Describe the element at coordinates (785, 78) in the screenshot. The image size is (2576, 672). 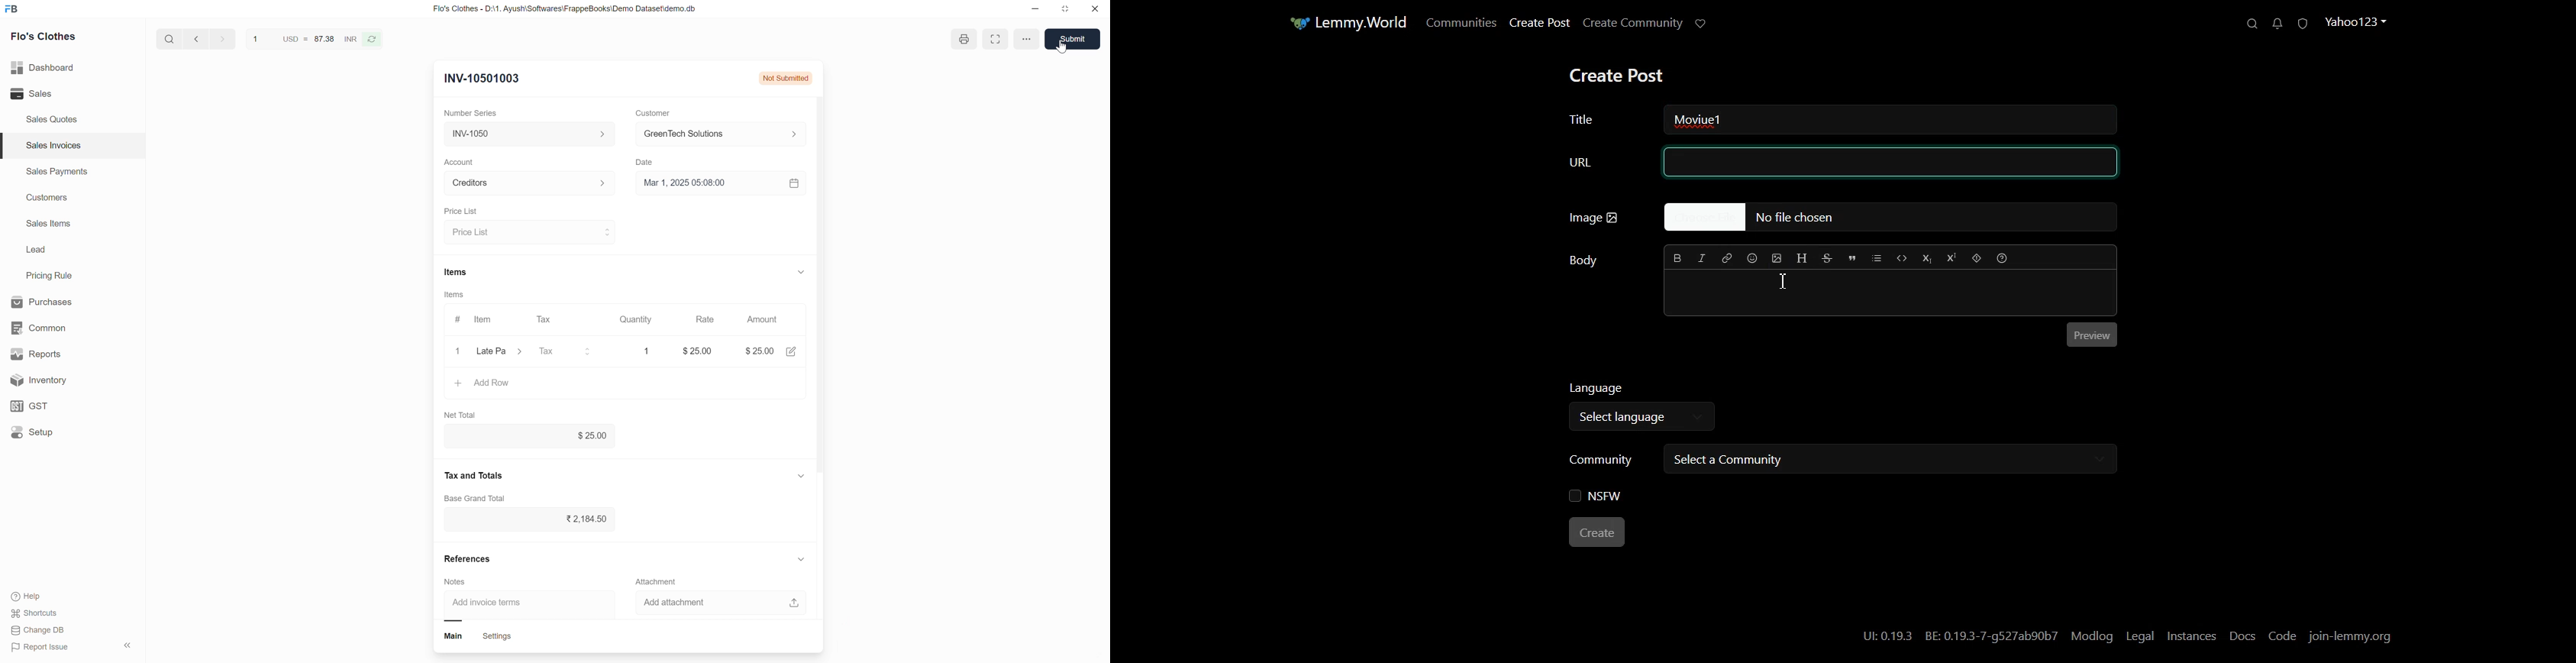
I see `Not Submitted ` at that location.